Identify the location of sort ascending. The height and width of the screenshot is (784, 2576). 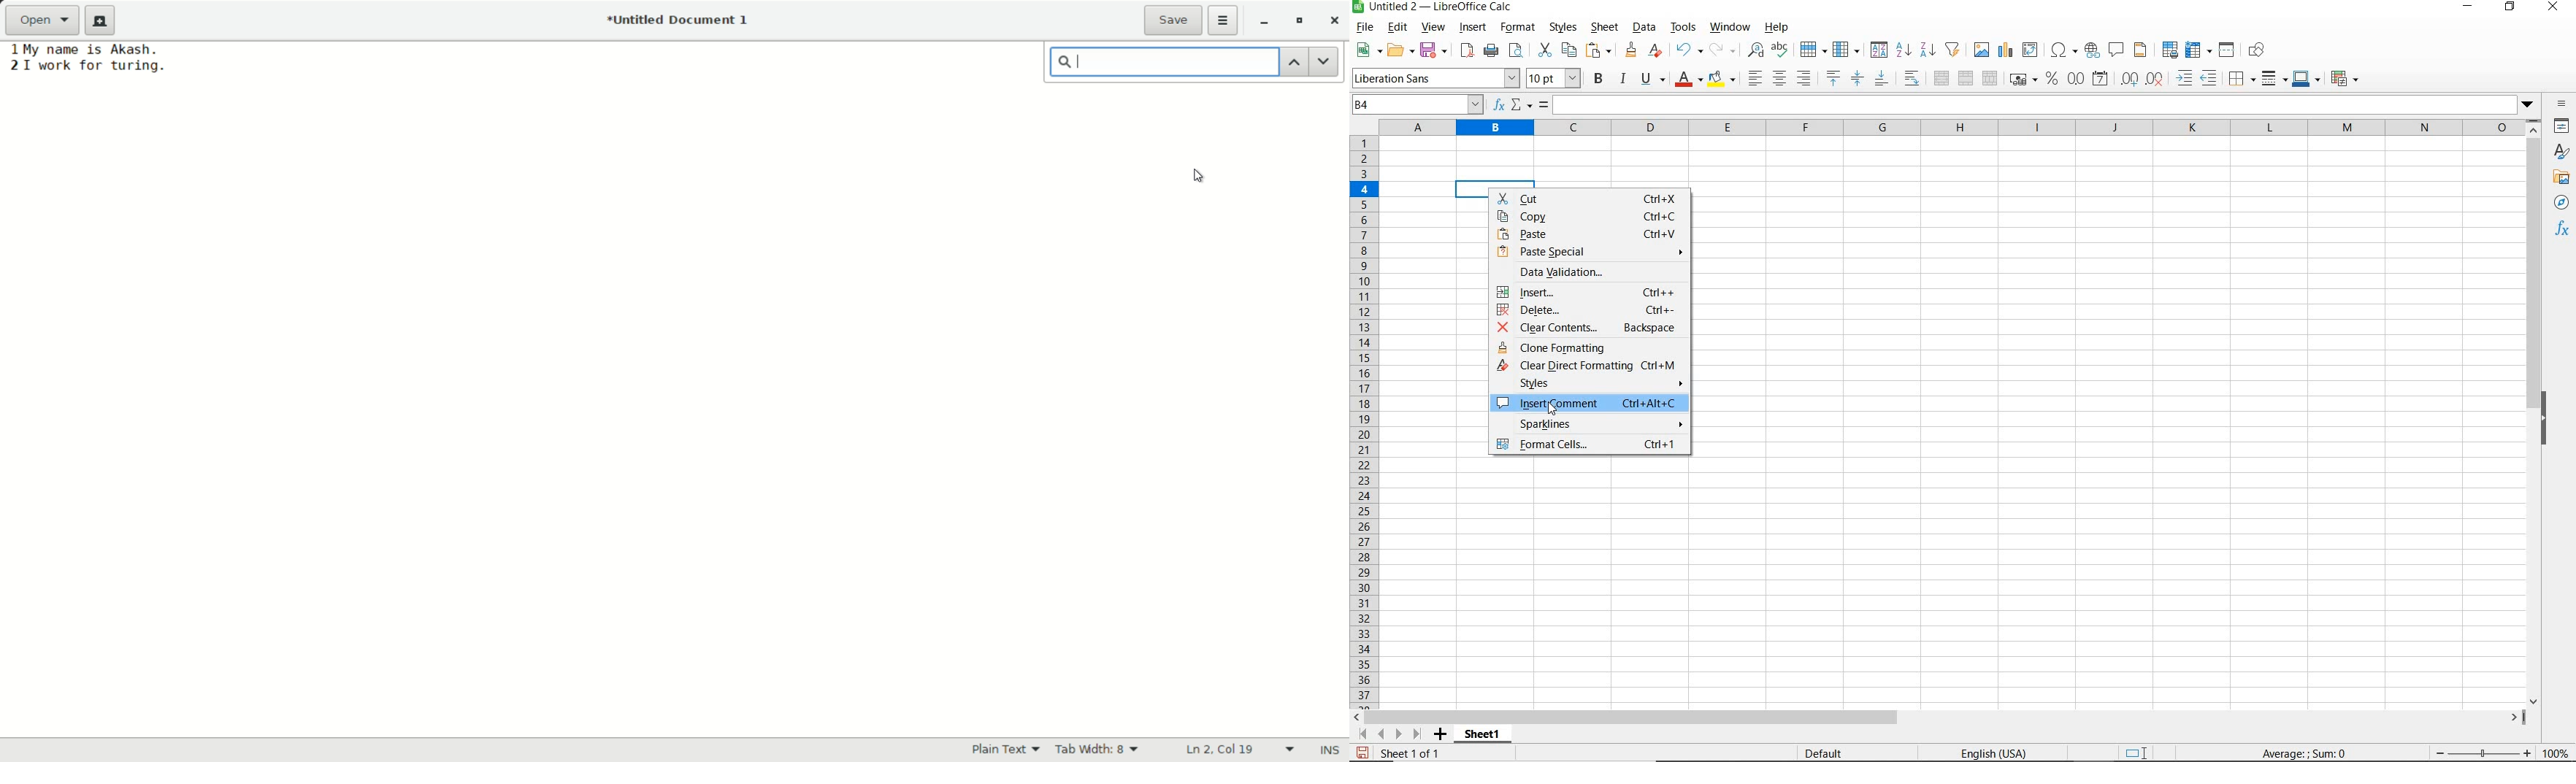
(1903, 51).